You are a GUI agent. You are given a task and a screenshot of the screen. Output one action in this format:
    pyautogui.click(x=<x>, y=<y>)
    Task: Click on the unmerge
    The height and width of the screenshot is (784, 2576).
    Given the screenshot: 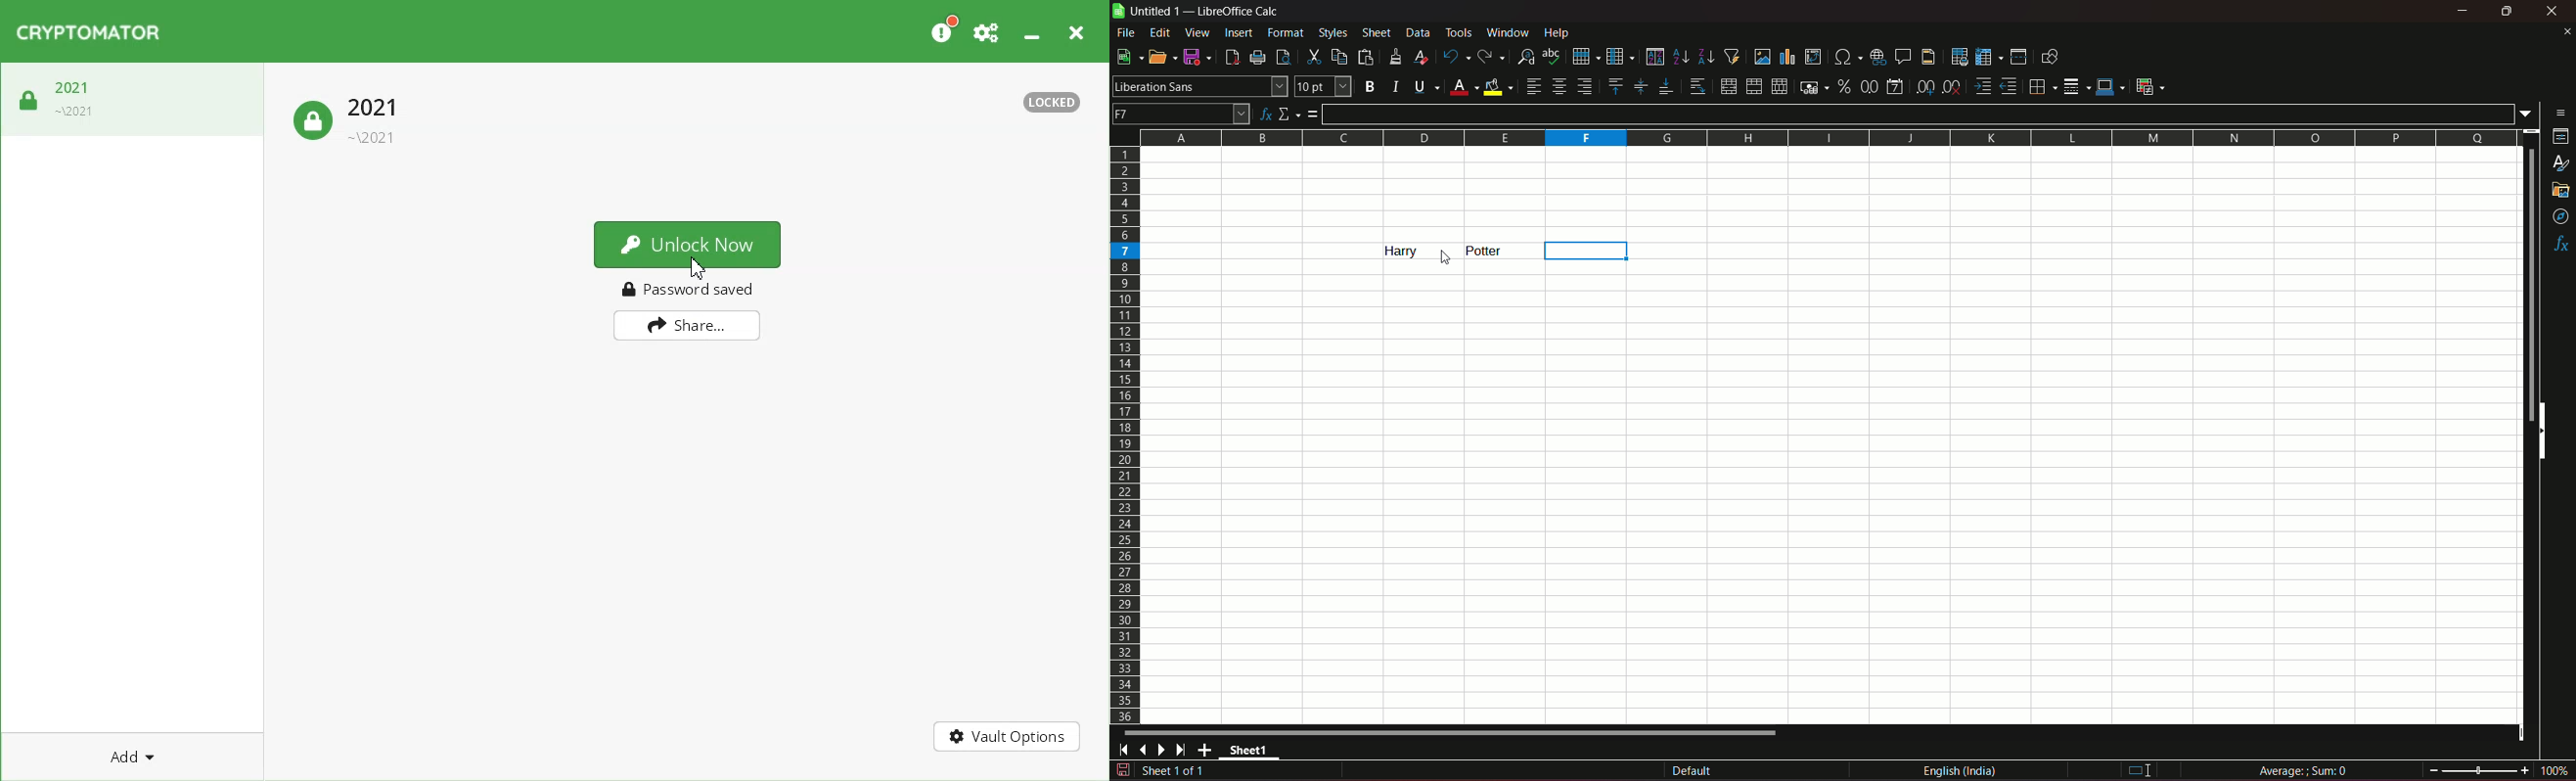 What is the action you would take?
    pyautogui.click(x=1778, y=87)
    